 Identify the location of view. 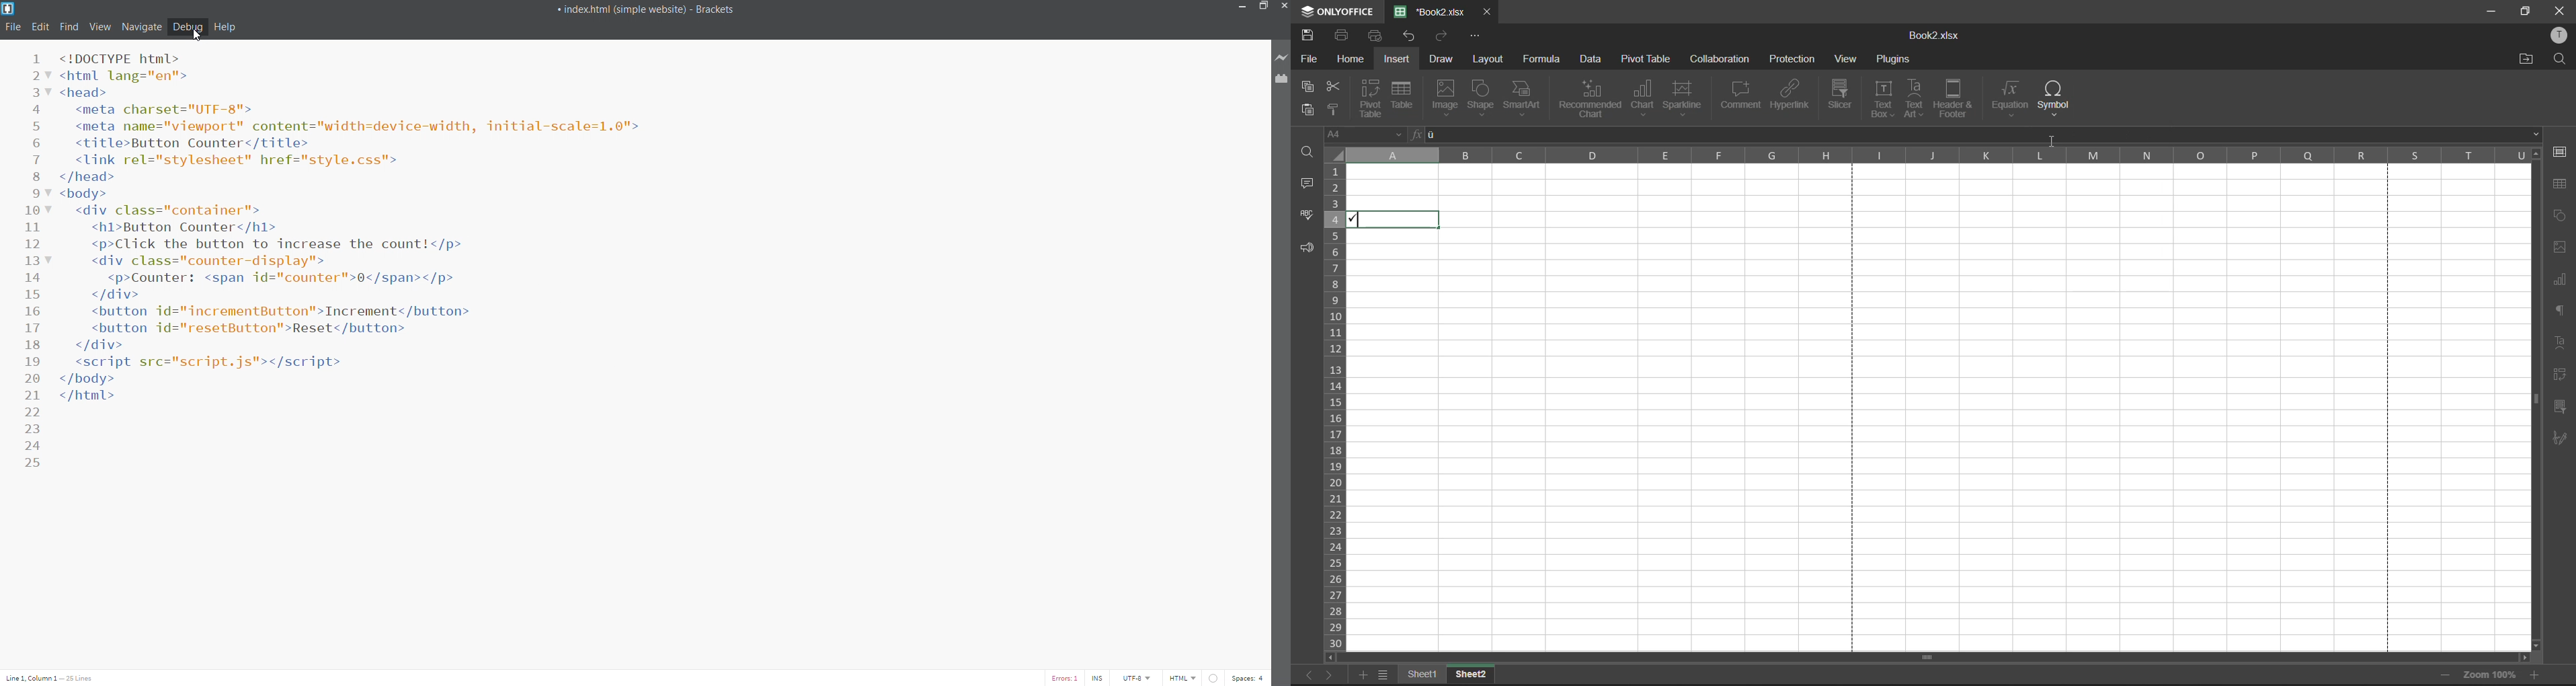
(102, 27).